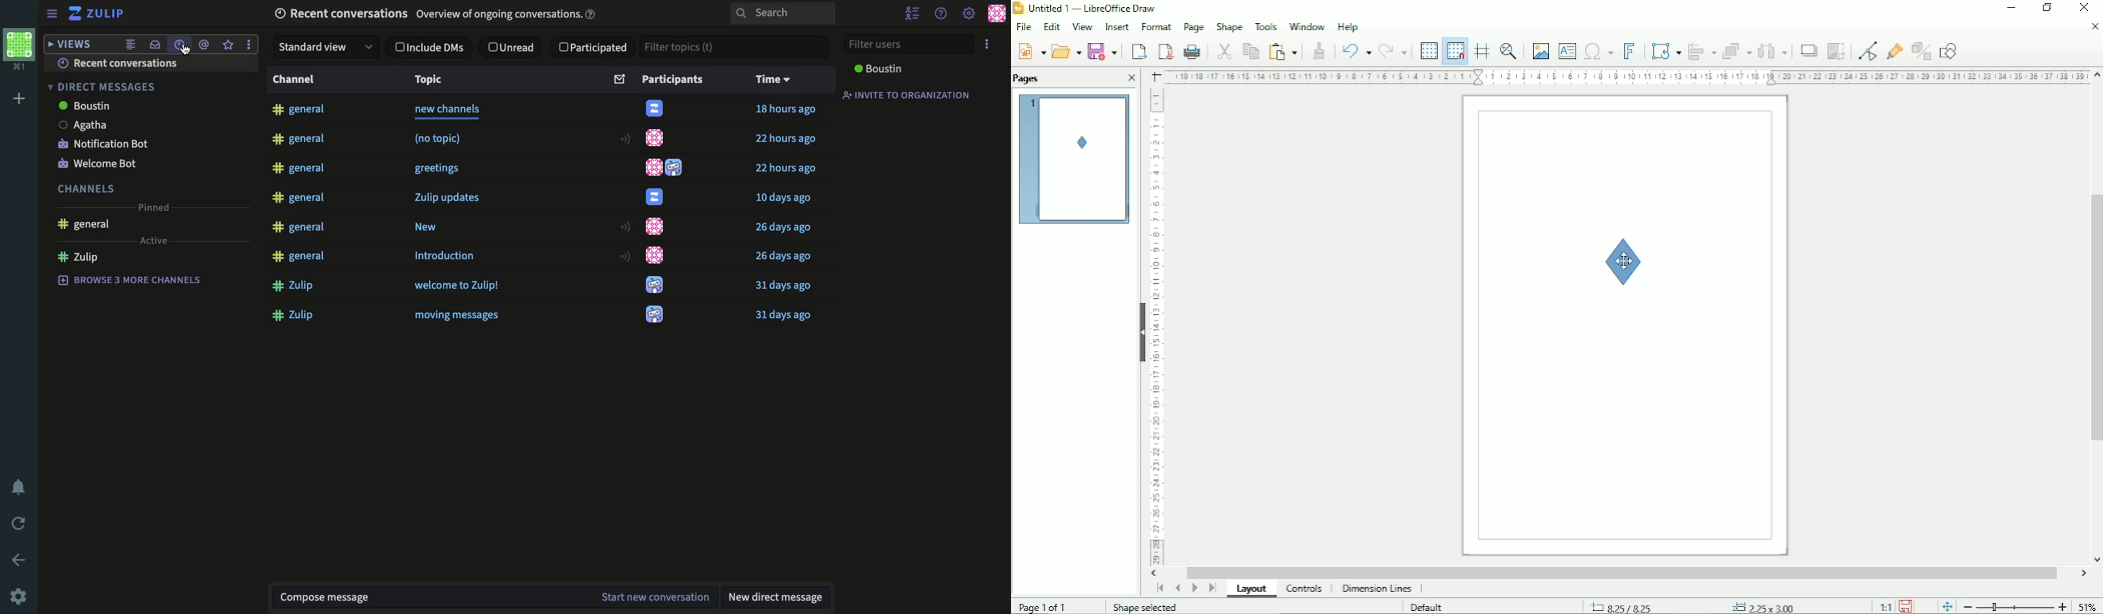 The width and height of the screenshot is (2128, 616). Describe the element at coordinates (80, 188) in the screenshot. I see `channels` at that location.